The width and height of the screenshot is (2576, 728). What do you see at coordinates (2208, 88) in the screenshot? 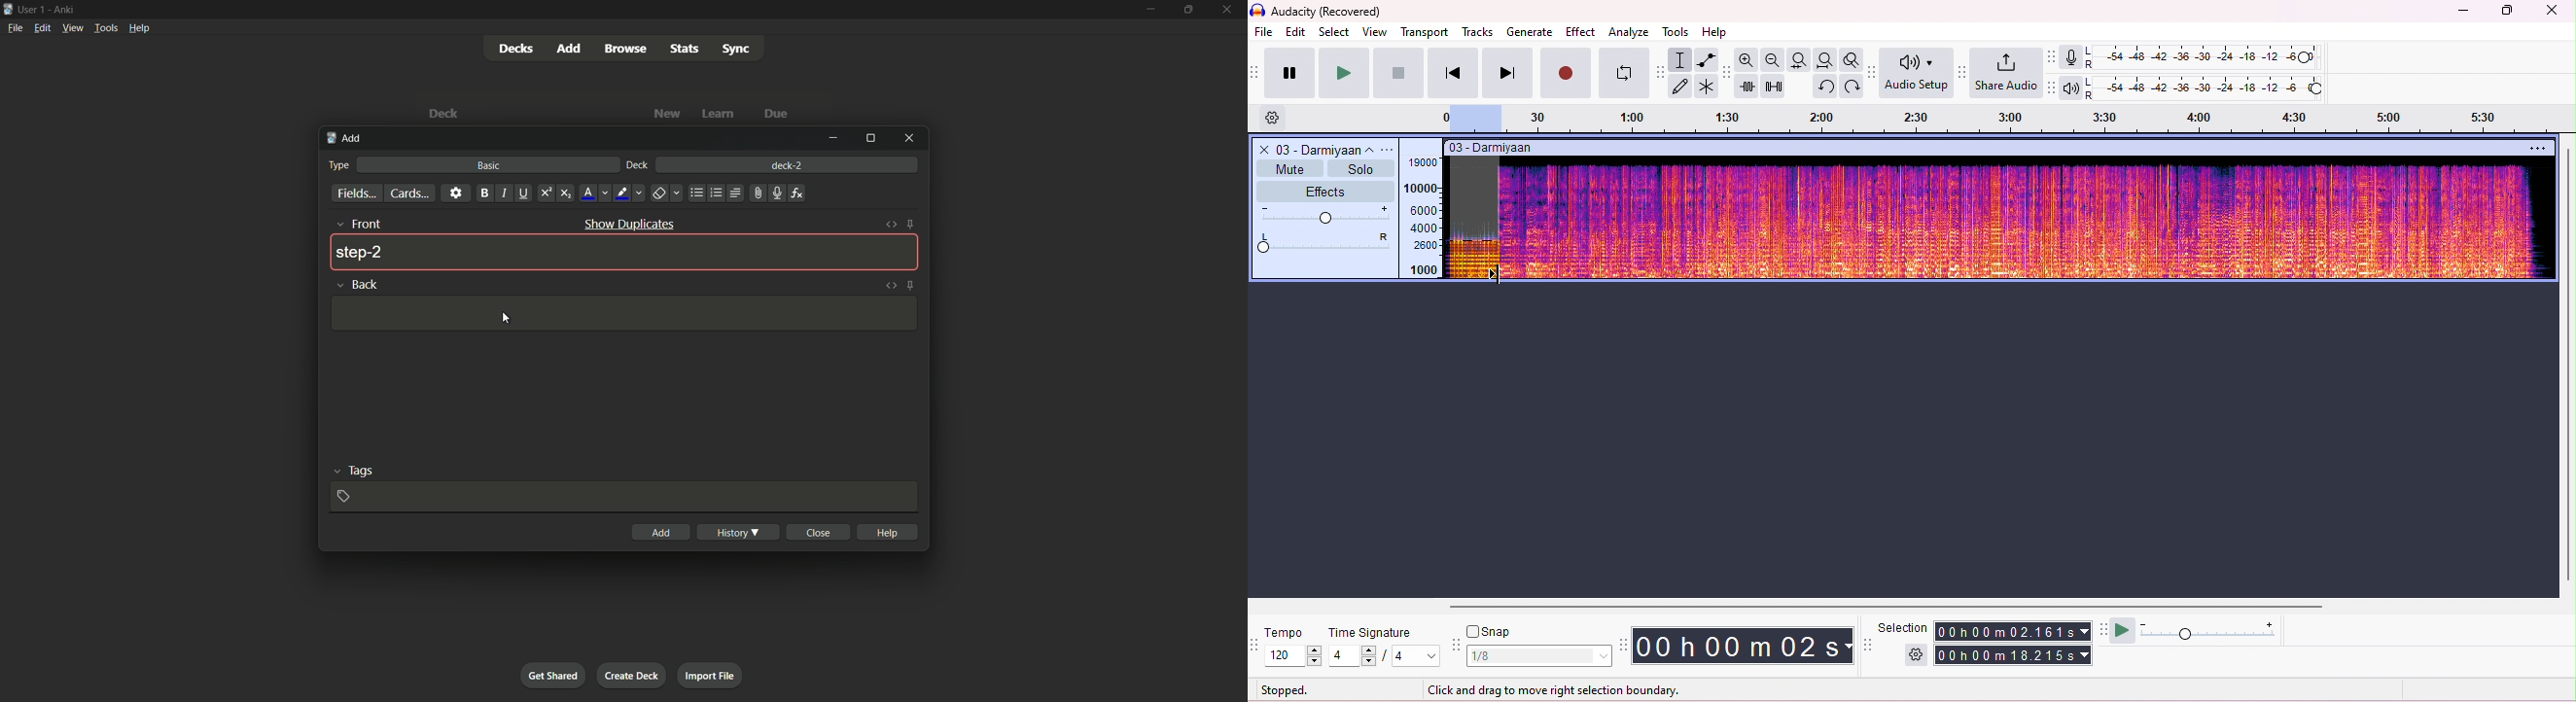
I see `playback level` at bounding box center [2208, 88].